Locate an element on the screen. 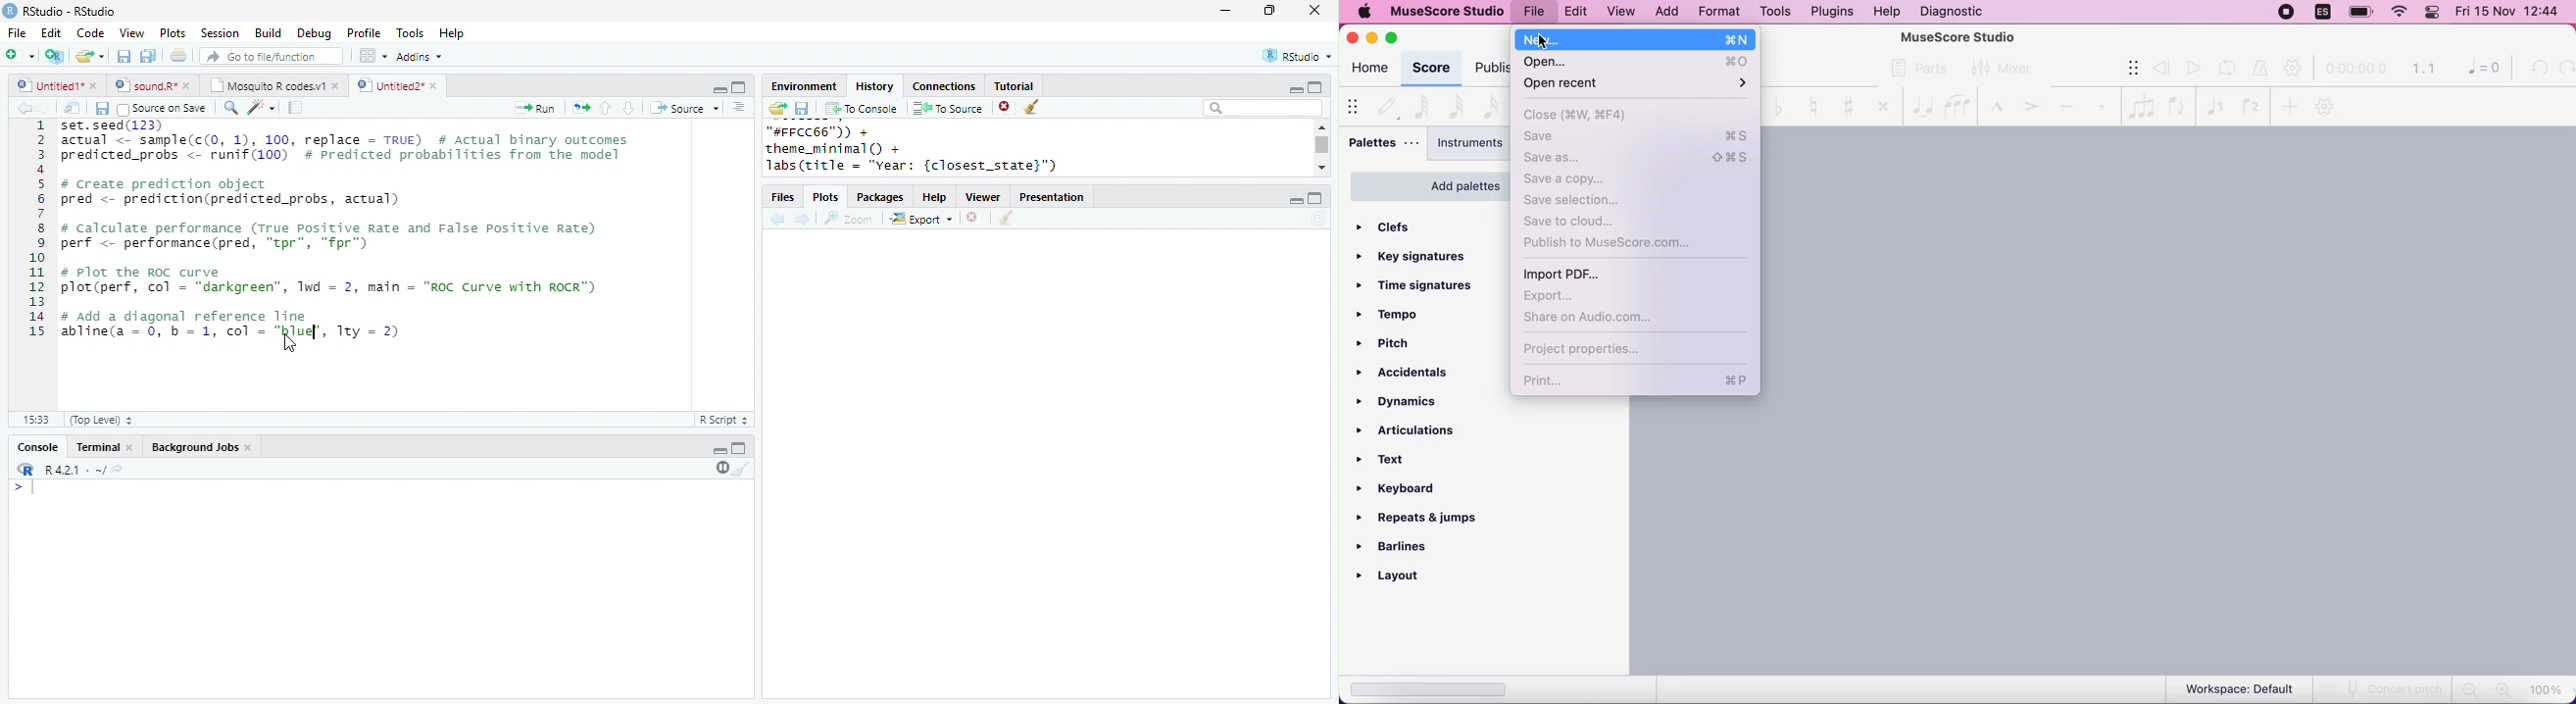 This screenshot has height=728, width=2576. close is located at coordinates (95, 85).